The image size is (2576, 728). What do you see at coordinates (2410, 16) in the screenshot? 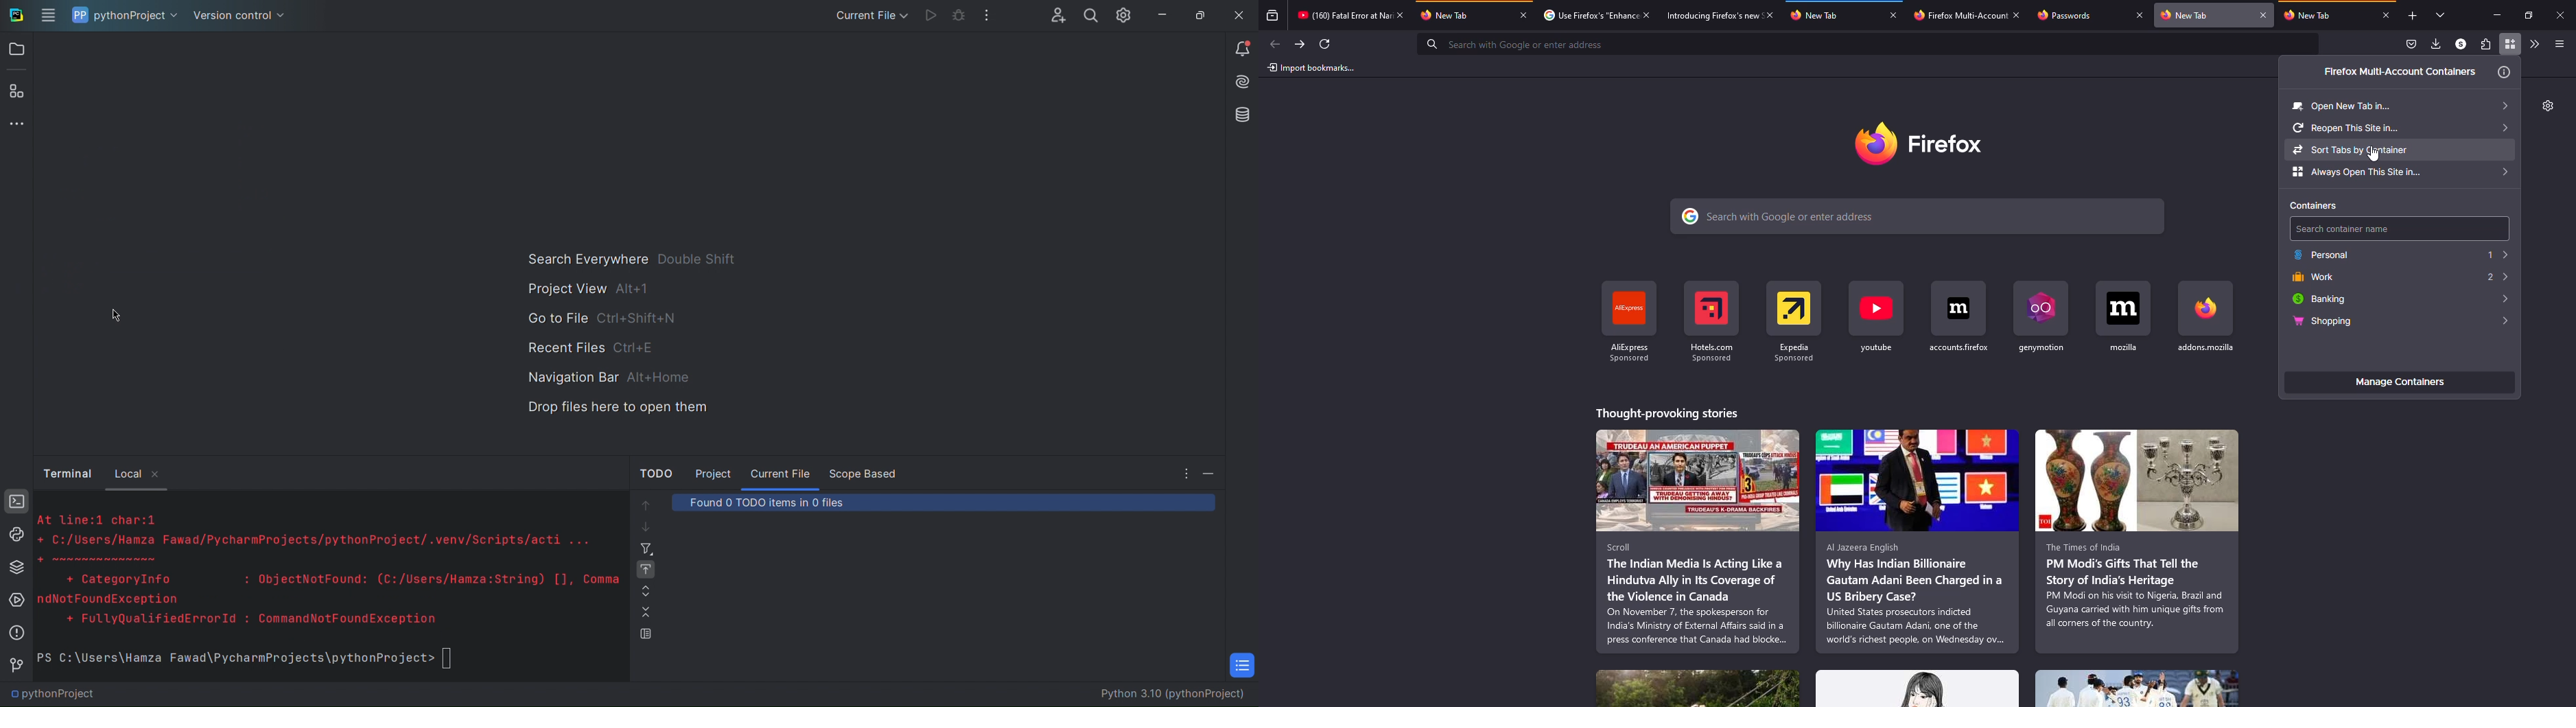
I see `add` at bounding box center [2410, 16].